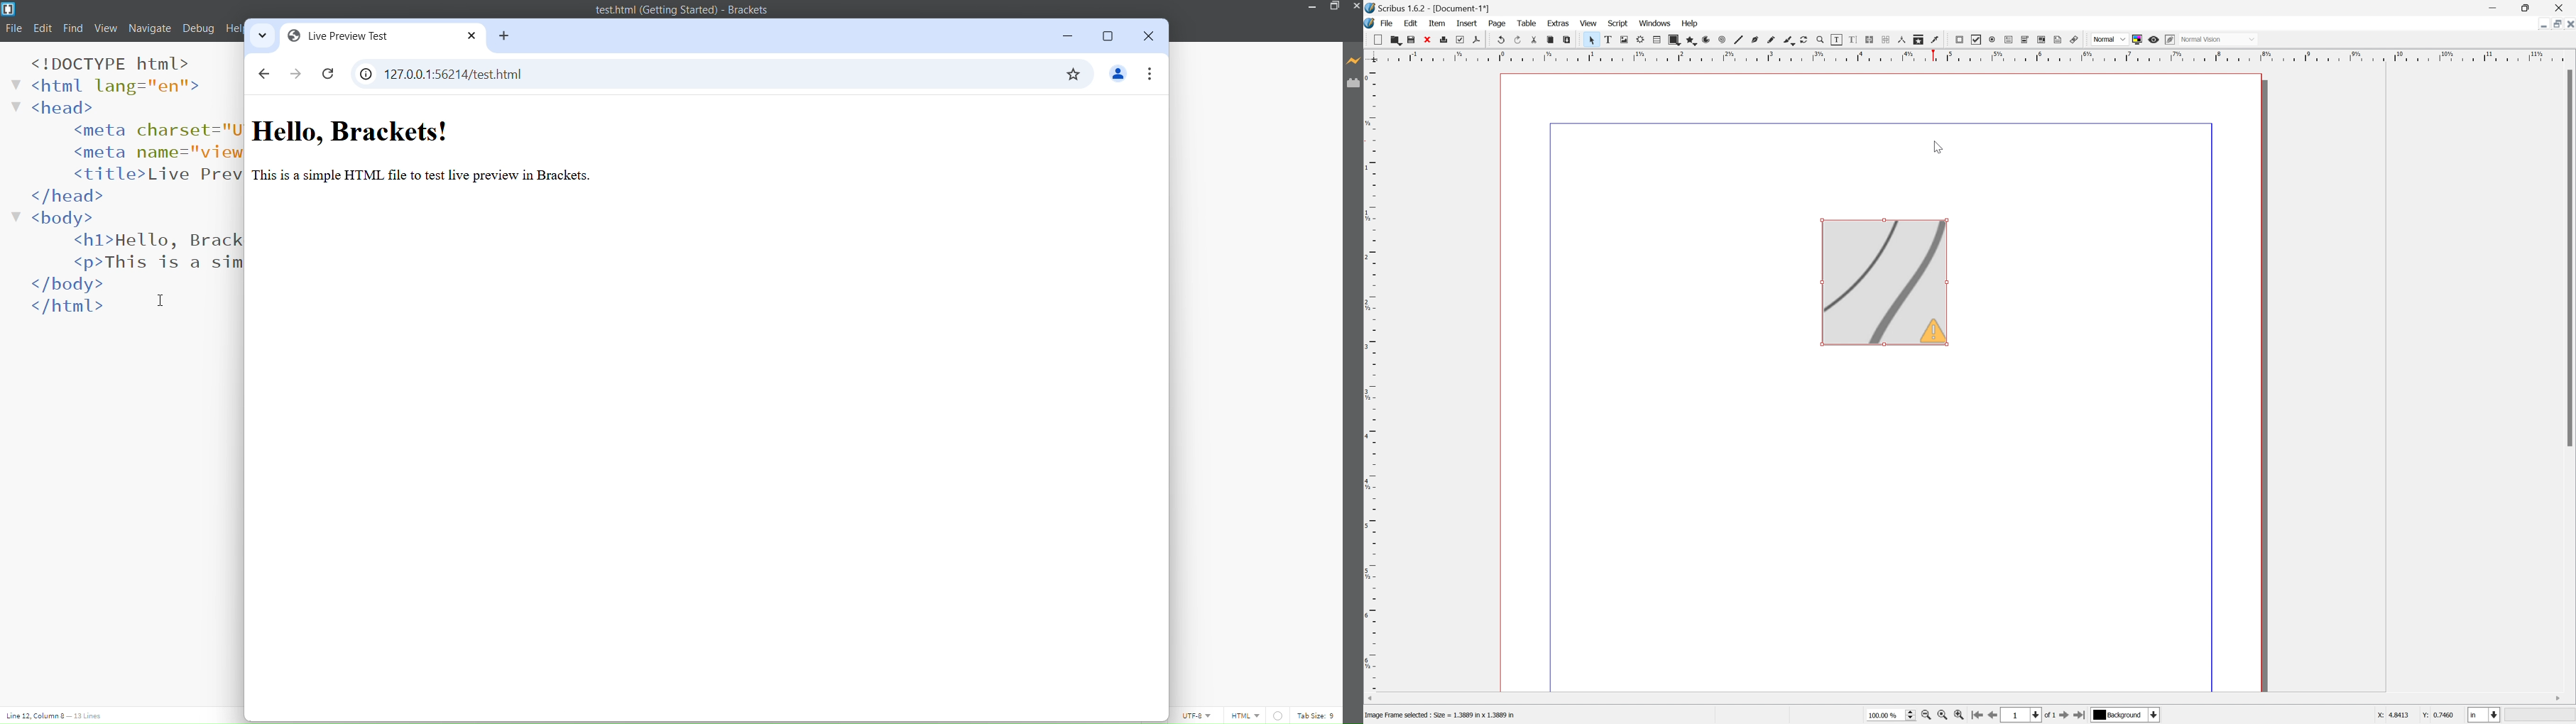 The image size is (2576, 728). What do you see at coordinates (1920, 39) in the screenshot?
I see `Copy item properties` at bounding box center [1920, 39].